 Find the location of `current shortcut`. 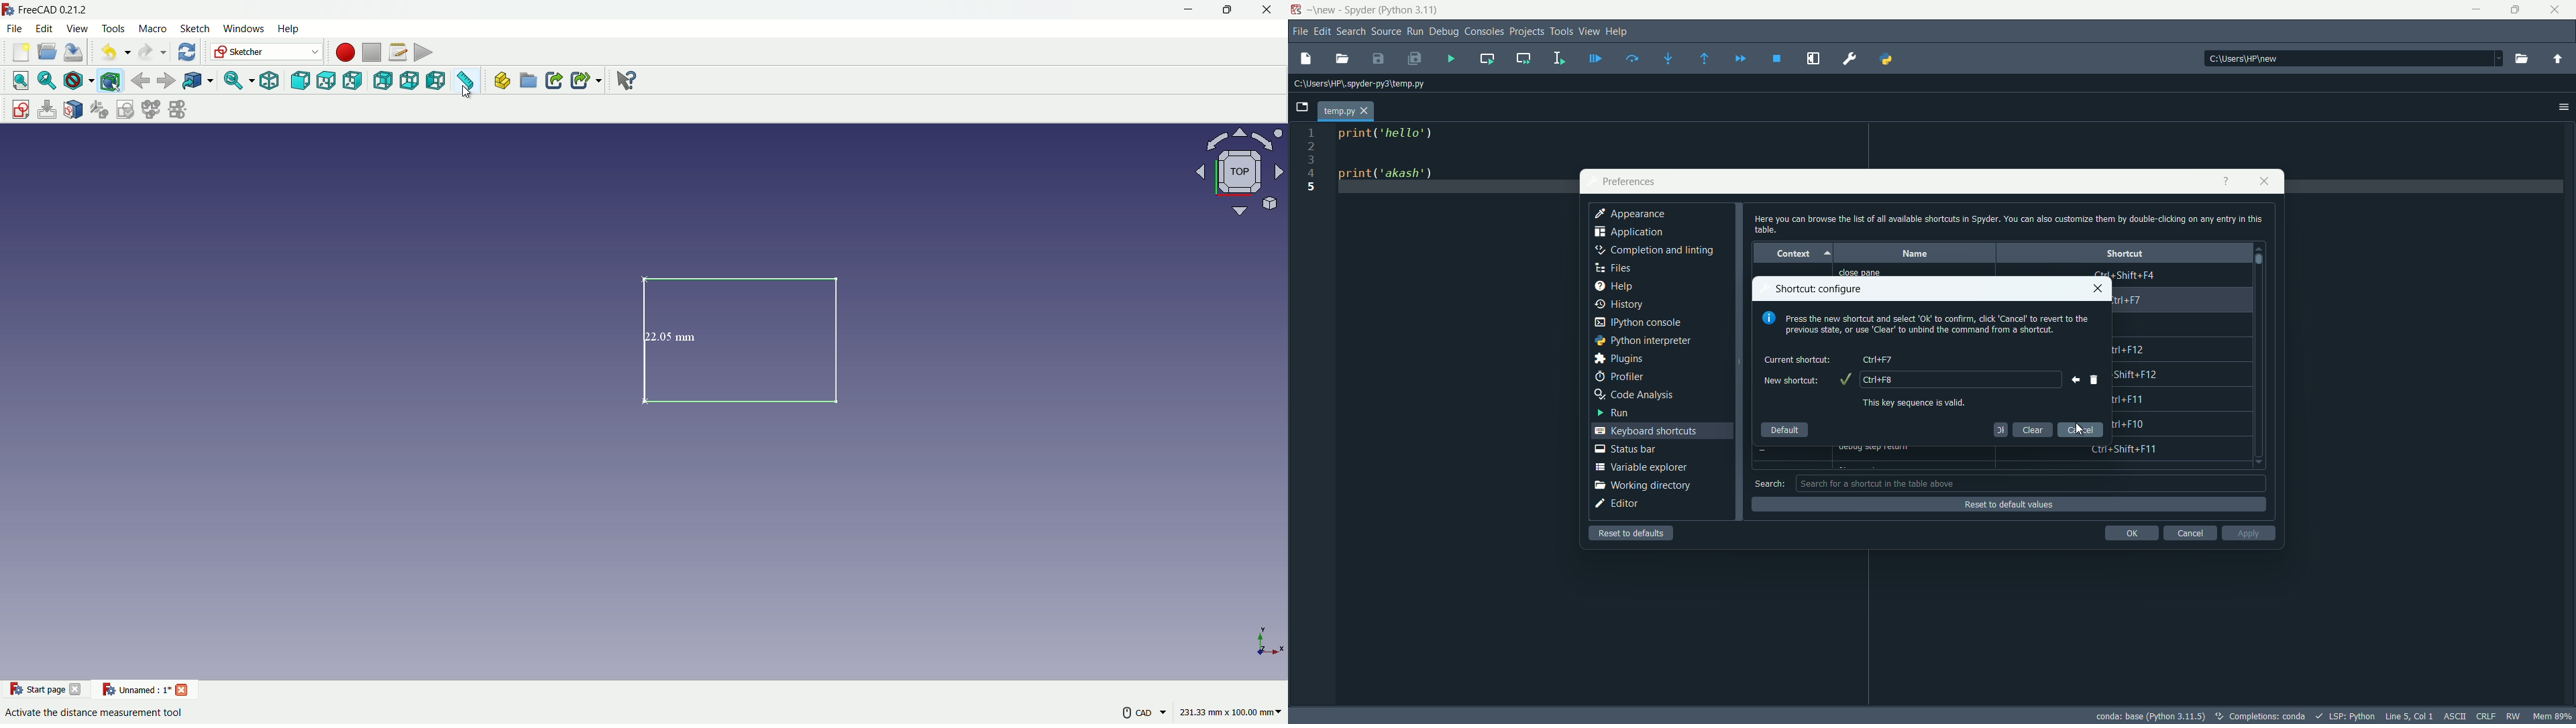

current shortcut is located at coordinates (1799, 359).